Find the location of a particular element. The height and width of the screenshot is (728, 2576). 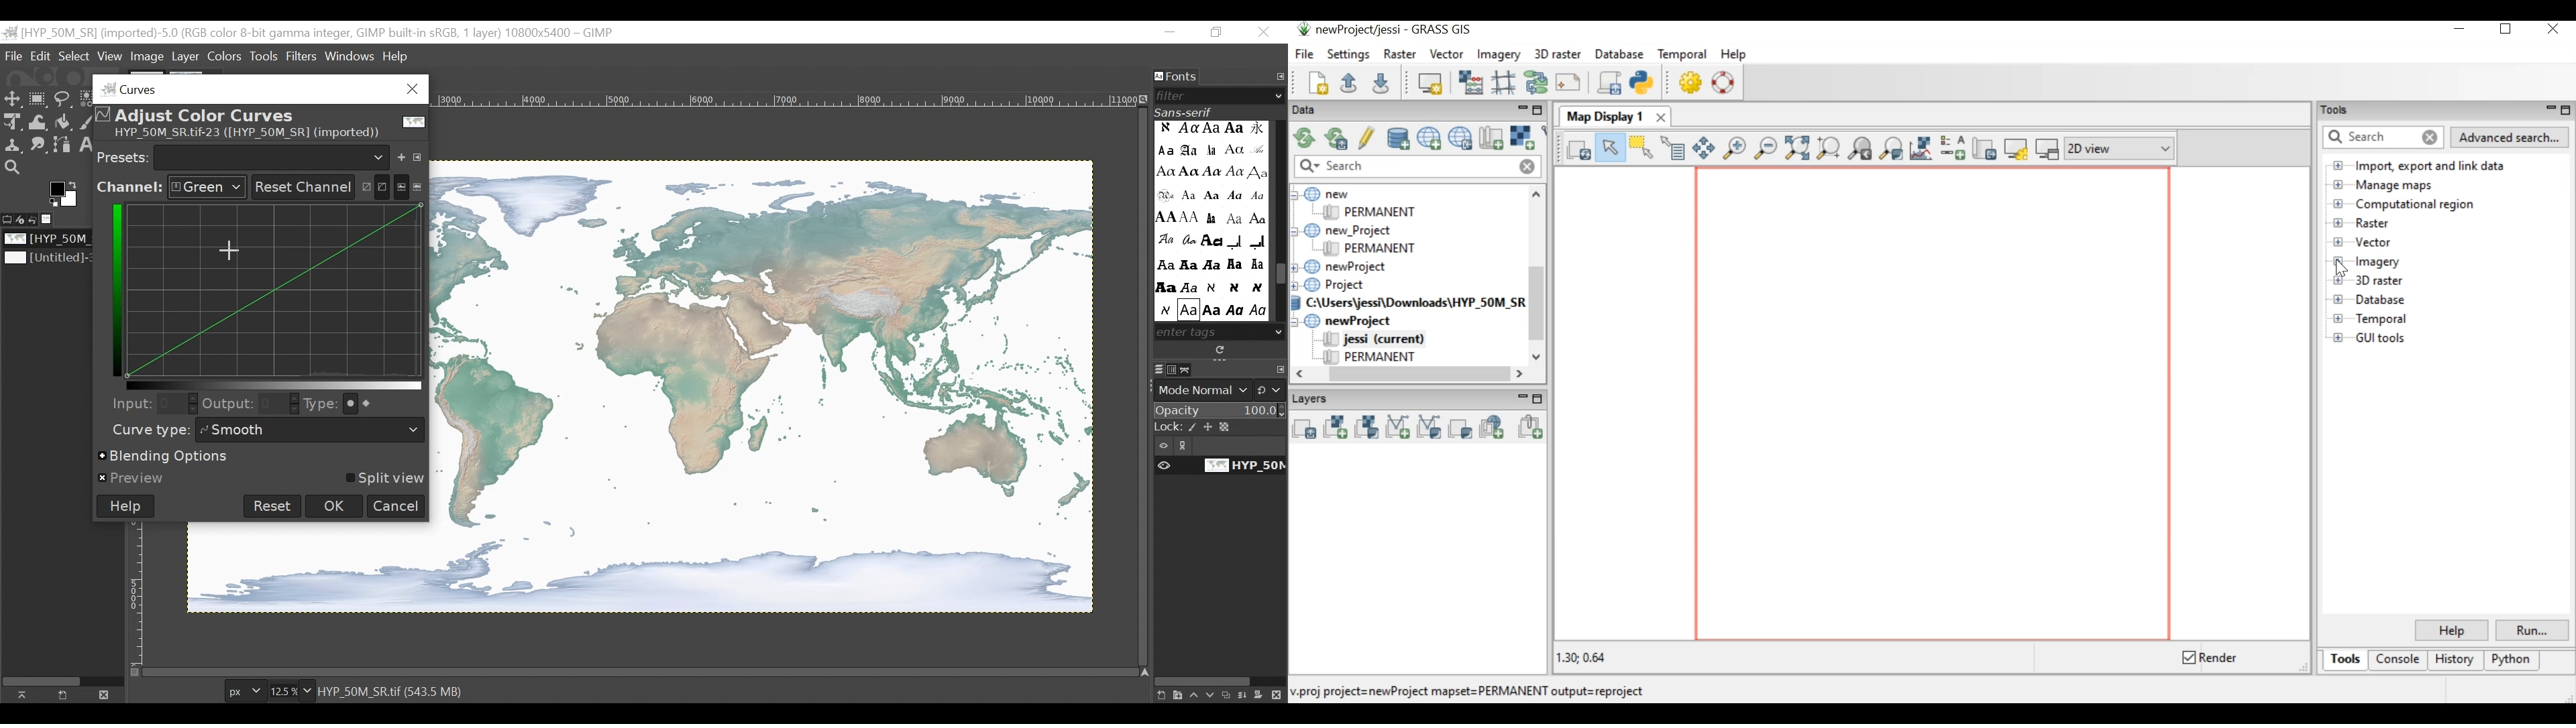

Opacity is located at coordinates (1220, 412).